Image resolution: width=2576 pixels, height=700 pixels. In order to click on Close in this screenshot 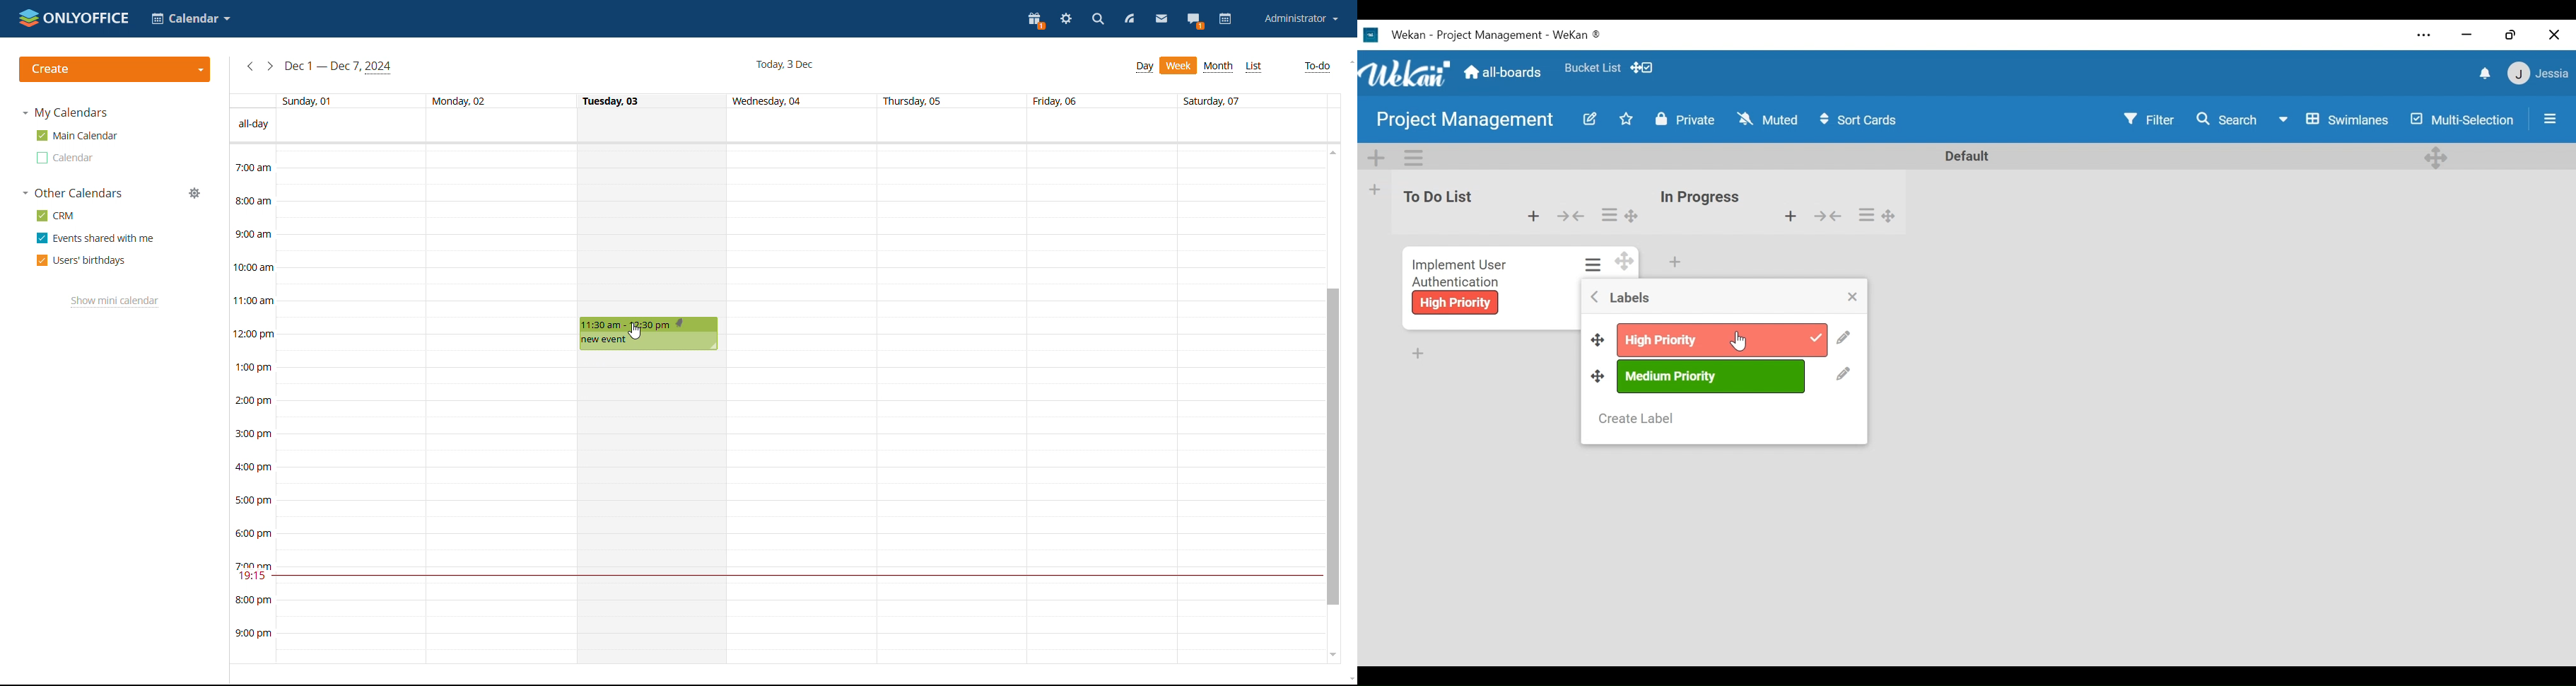, I will do `click(2552, 36)`.